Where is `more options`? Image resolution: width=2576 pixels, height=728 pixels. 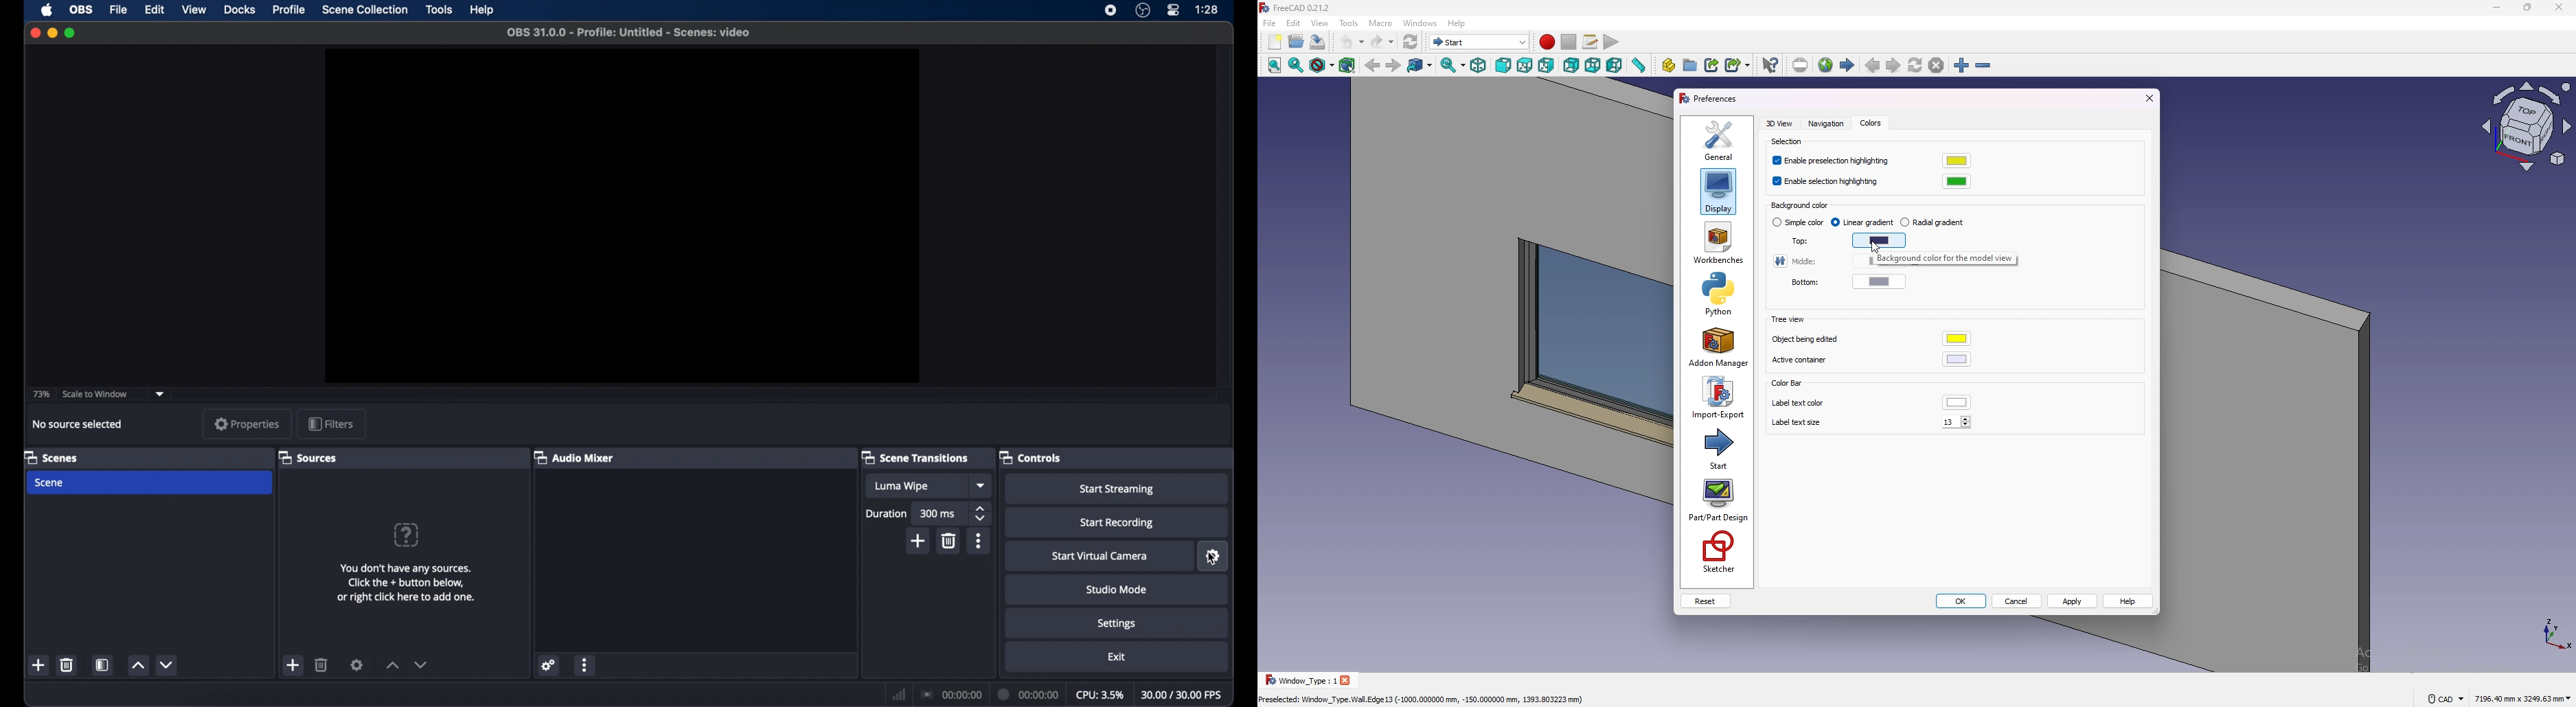 more options is located at coordinates (586, 665).